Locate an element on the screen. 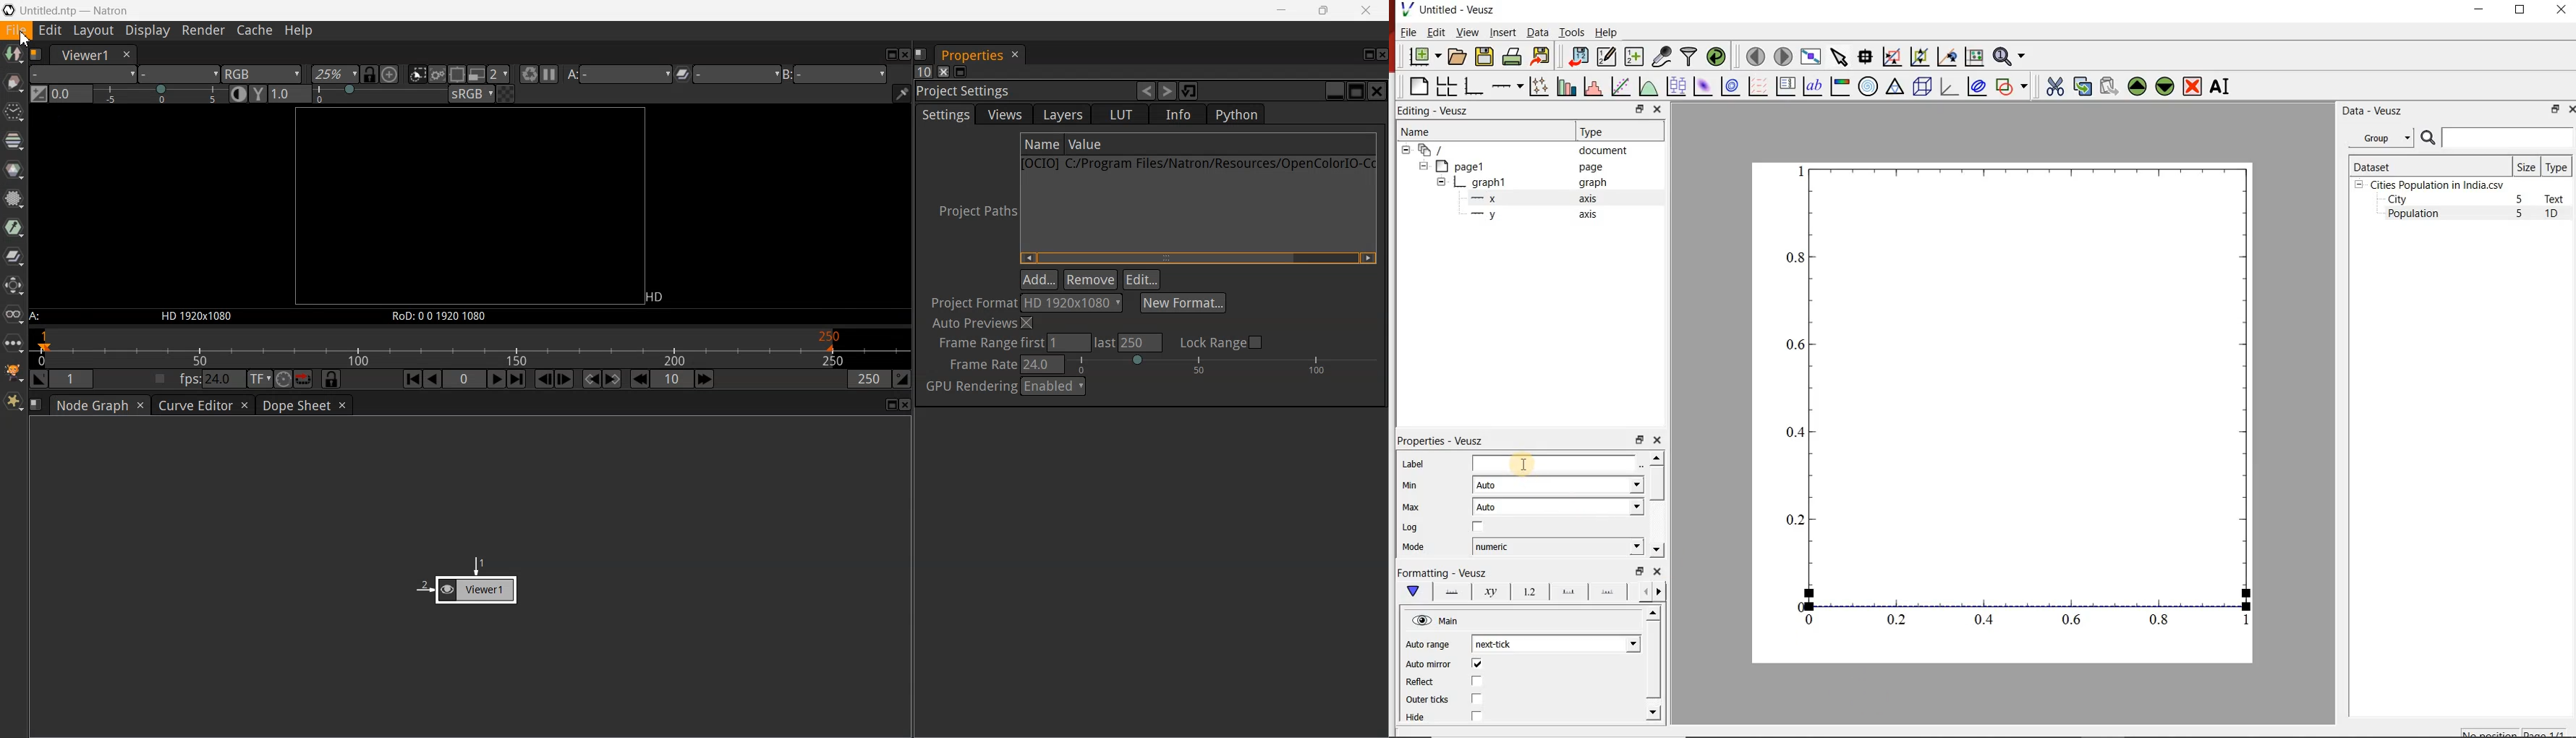 This screenshot has width=2576, height=756. close is located at coordinates (1657, 440).